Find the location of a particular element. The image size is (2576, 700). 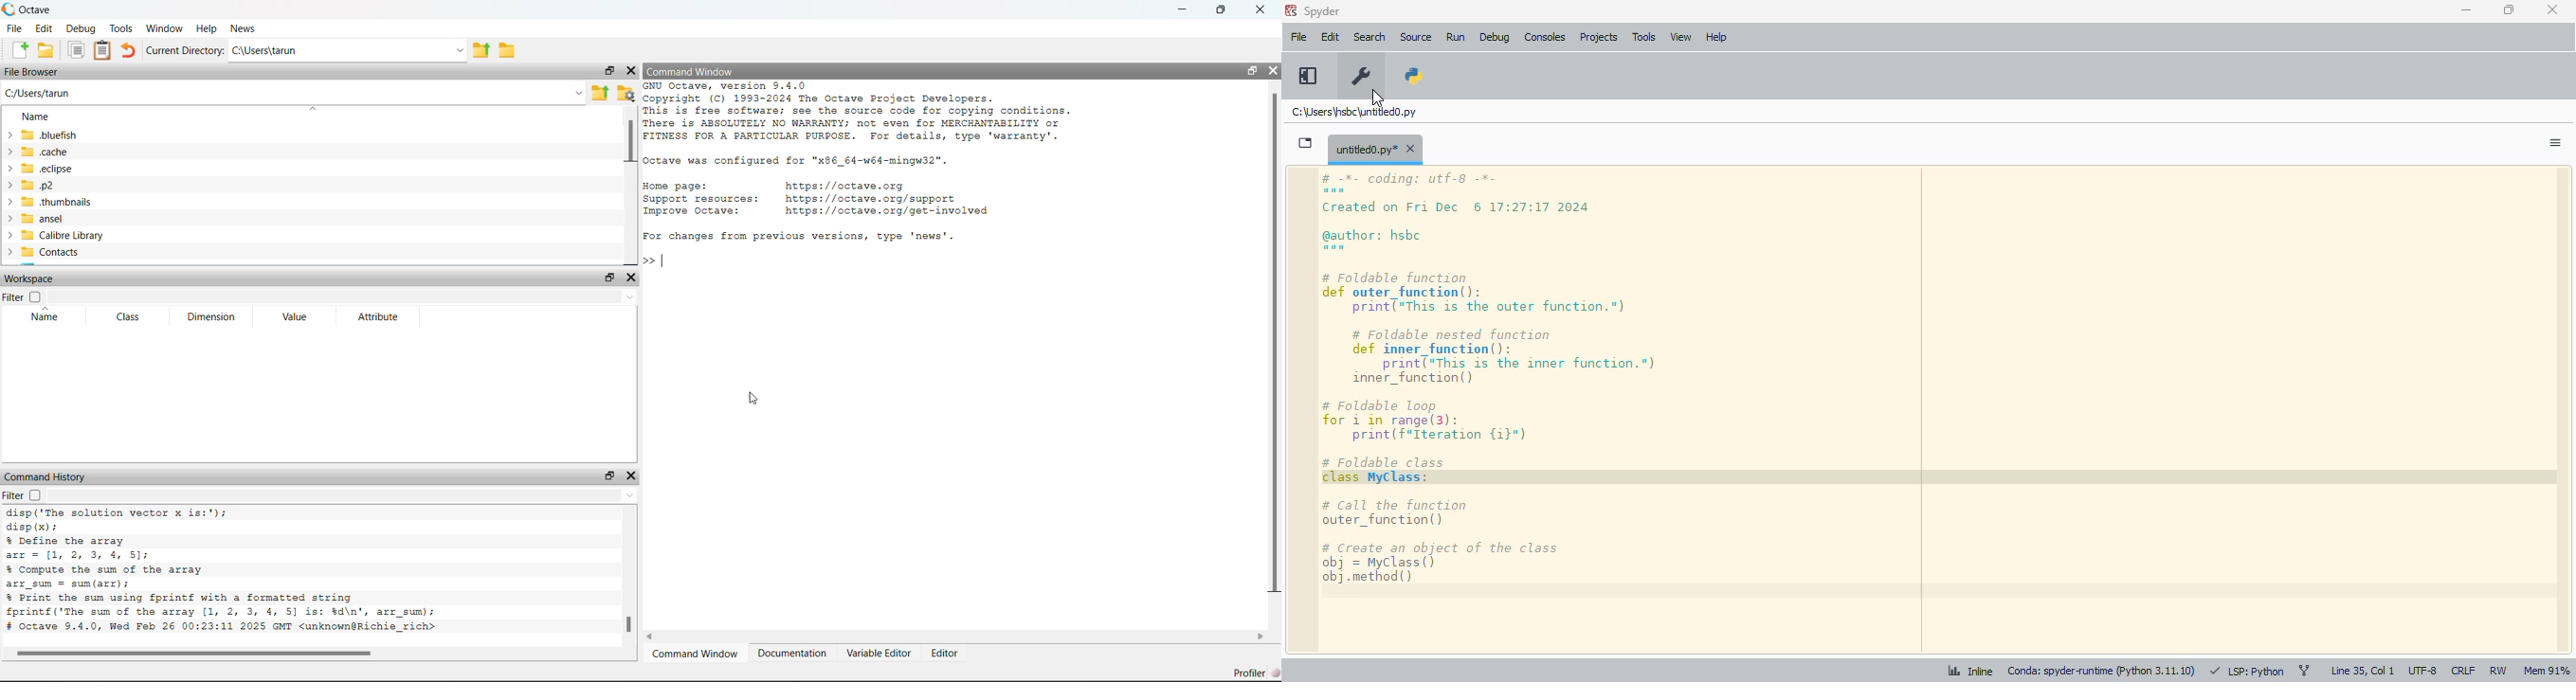

LSP: python is located at coordinates (2246, 671).